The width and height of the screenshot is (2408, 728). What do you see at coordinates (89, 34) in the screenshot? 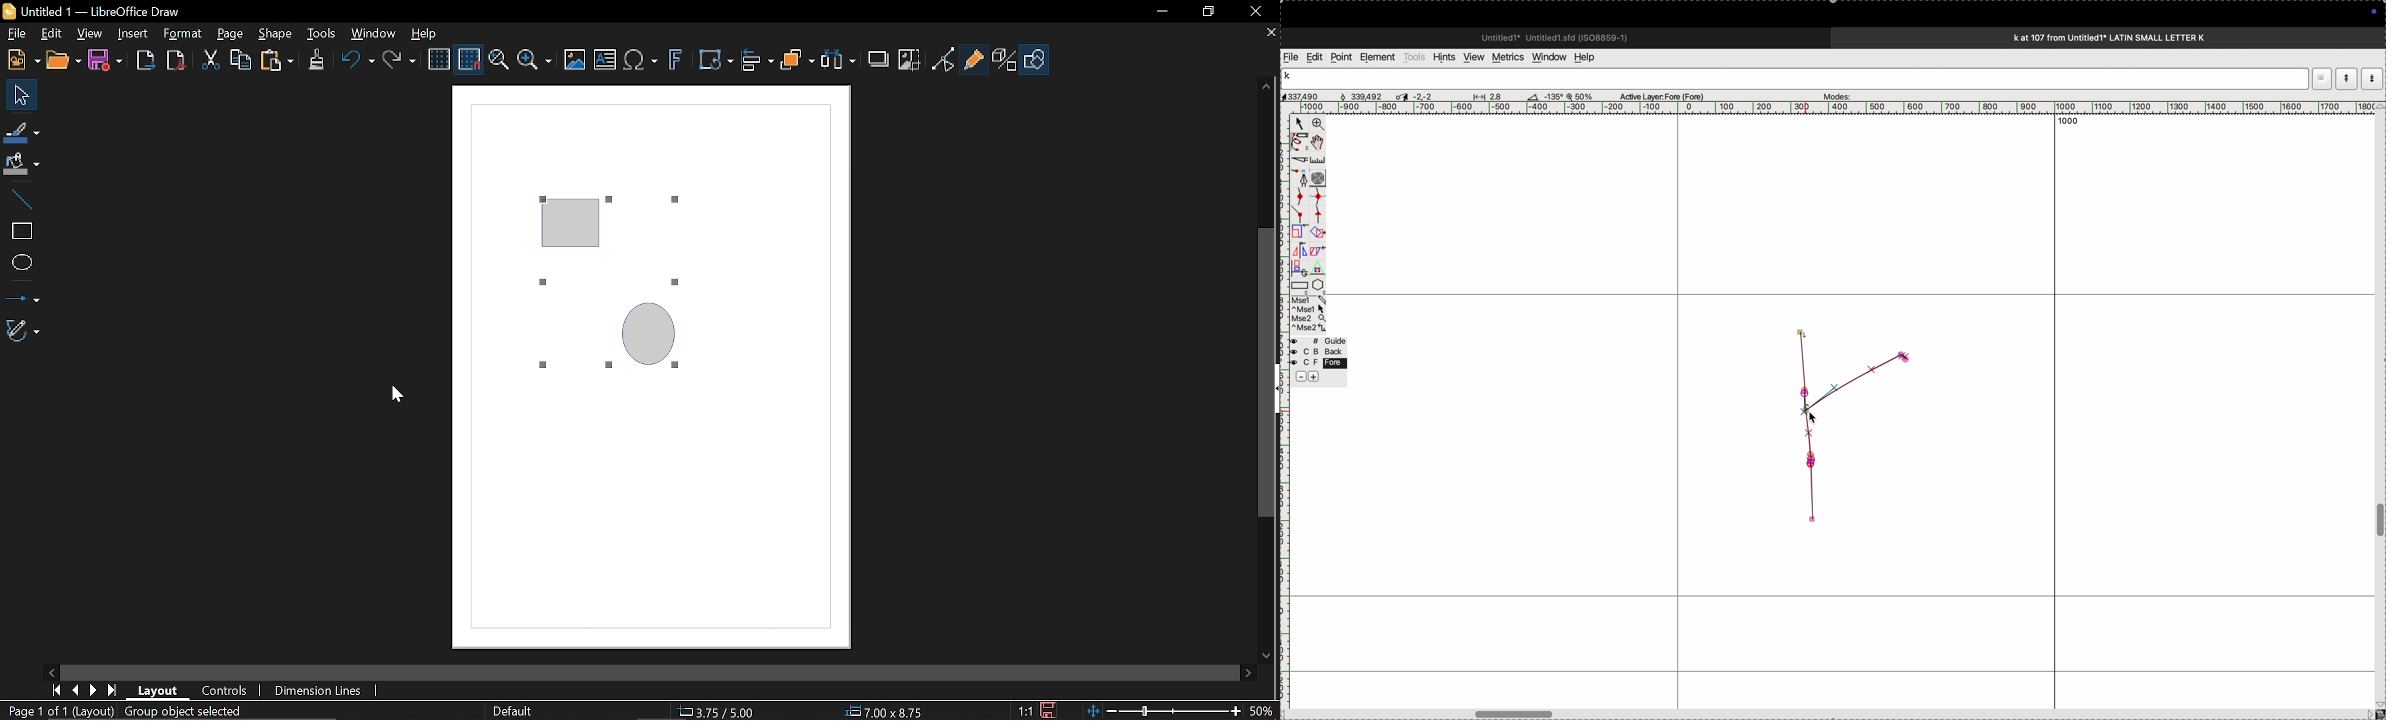
I see `View` at bounding box center [89, 34].